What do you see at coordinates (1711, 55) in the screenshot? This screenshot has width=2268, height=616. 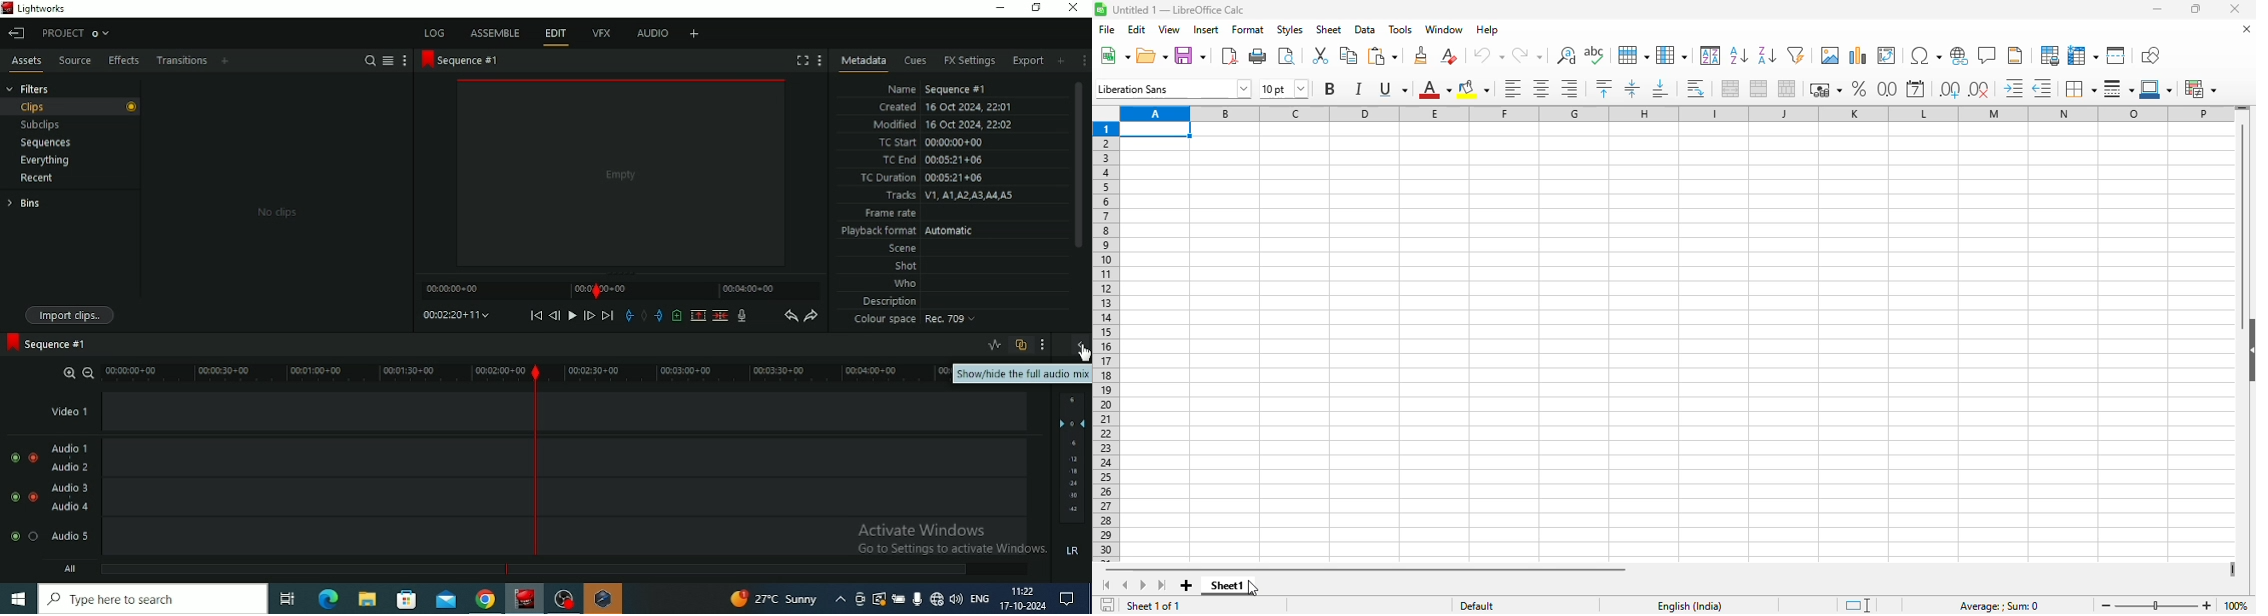 I see `sort` at bounding box center [1711, 55].